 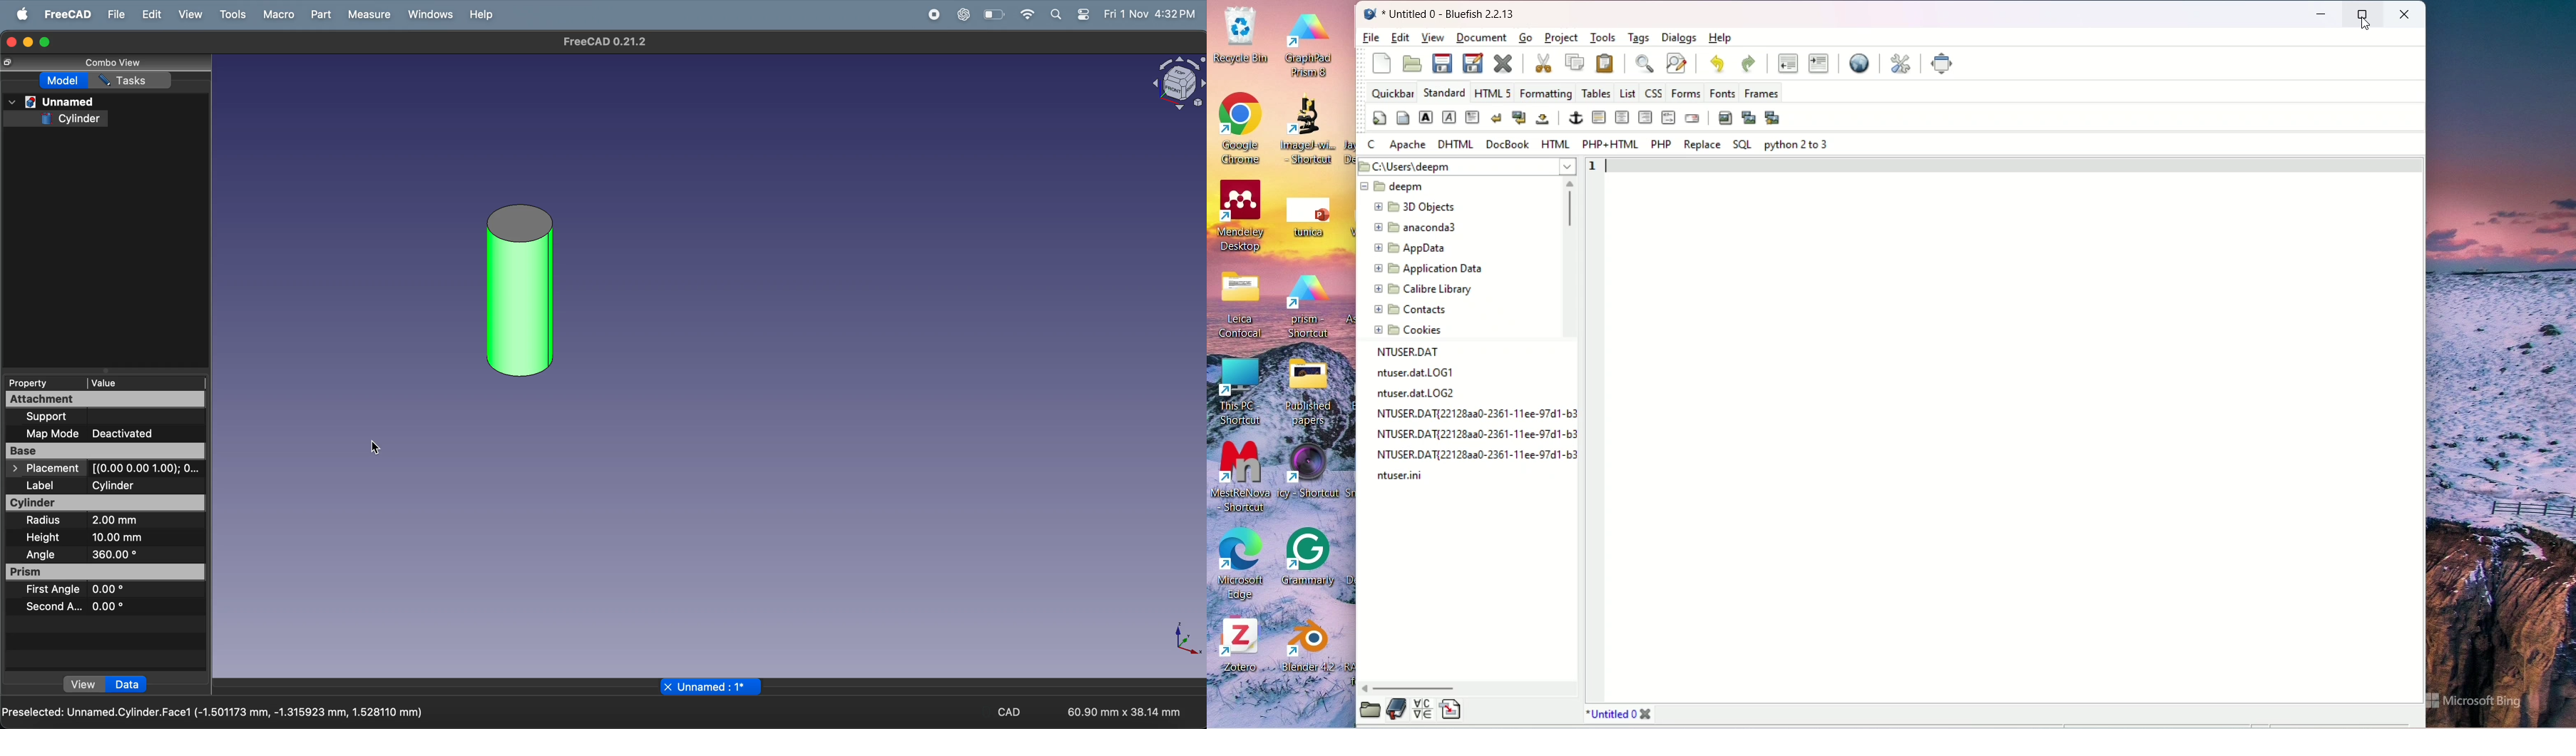 What do you see at coordinates (11, 42) in the screenshot?
I see `closing window` at bounding box center [11, 42].